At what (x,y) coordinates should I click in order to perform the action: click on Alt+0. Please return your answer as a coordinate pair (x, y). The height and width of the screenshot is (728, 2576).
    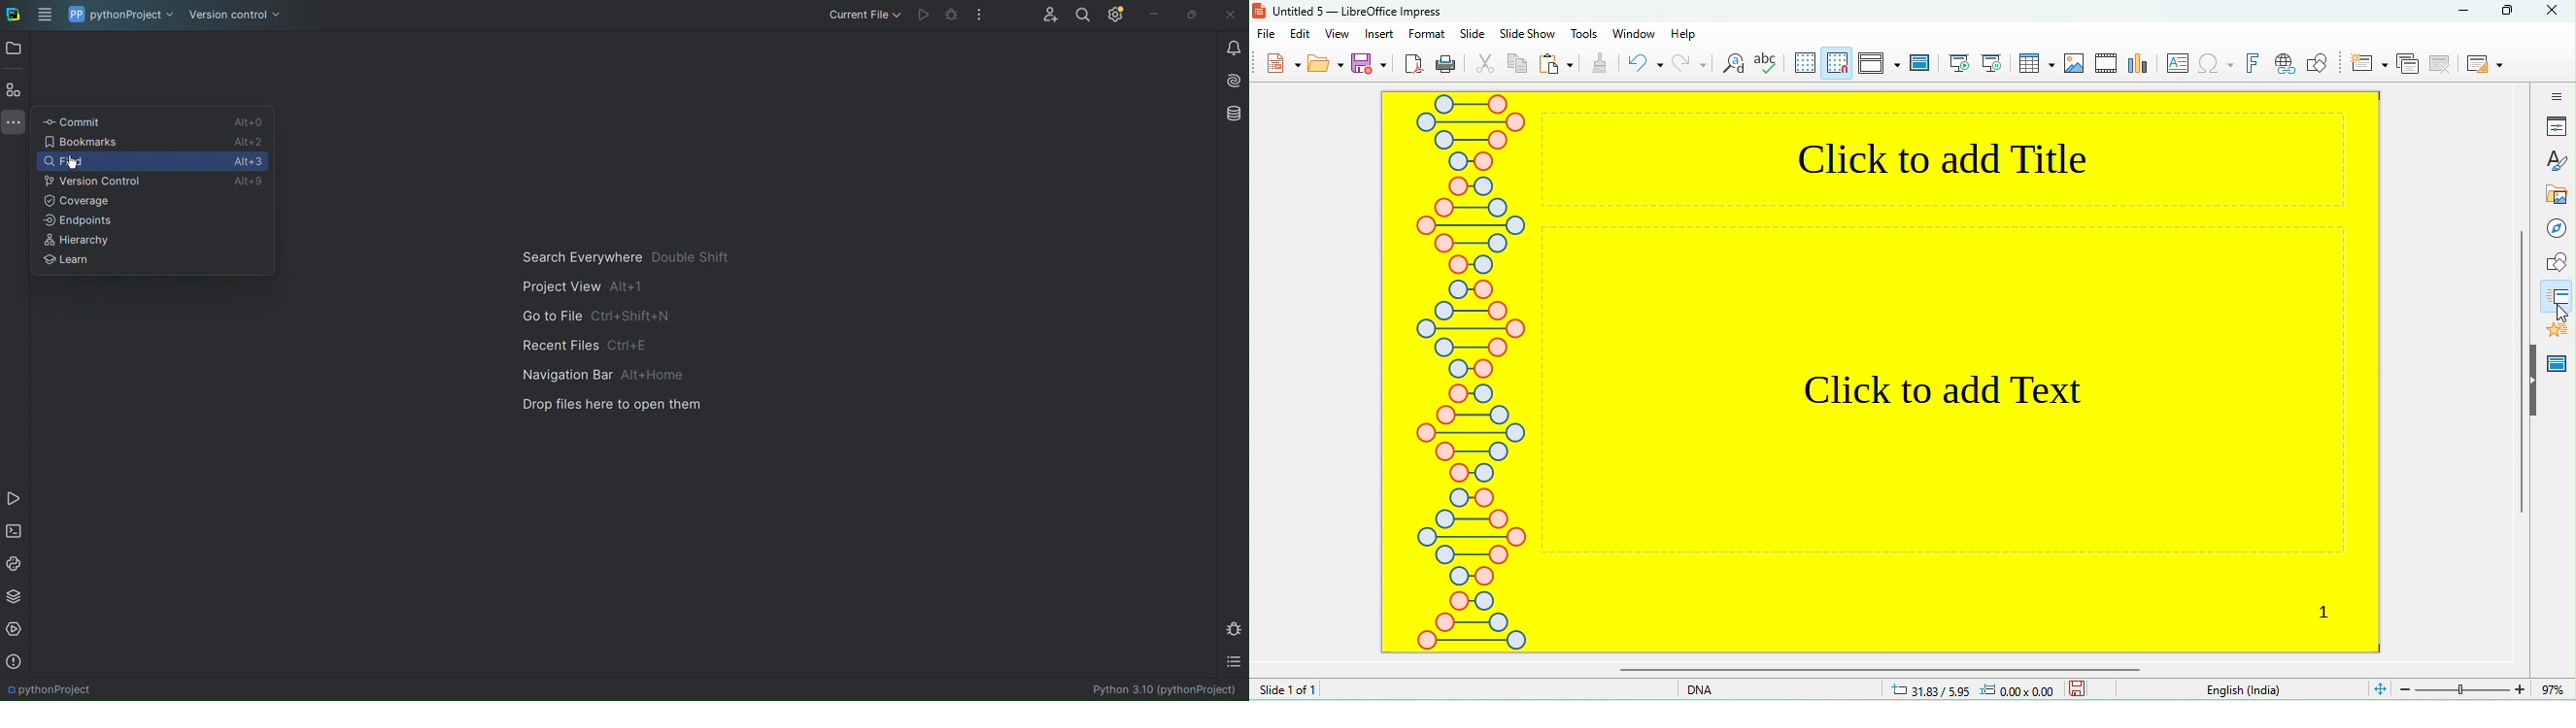
    Looking at the image, I should click on (249, 120).